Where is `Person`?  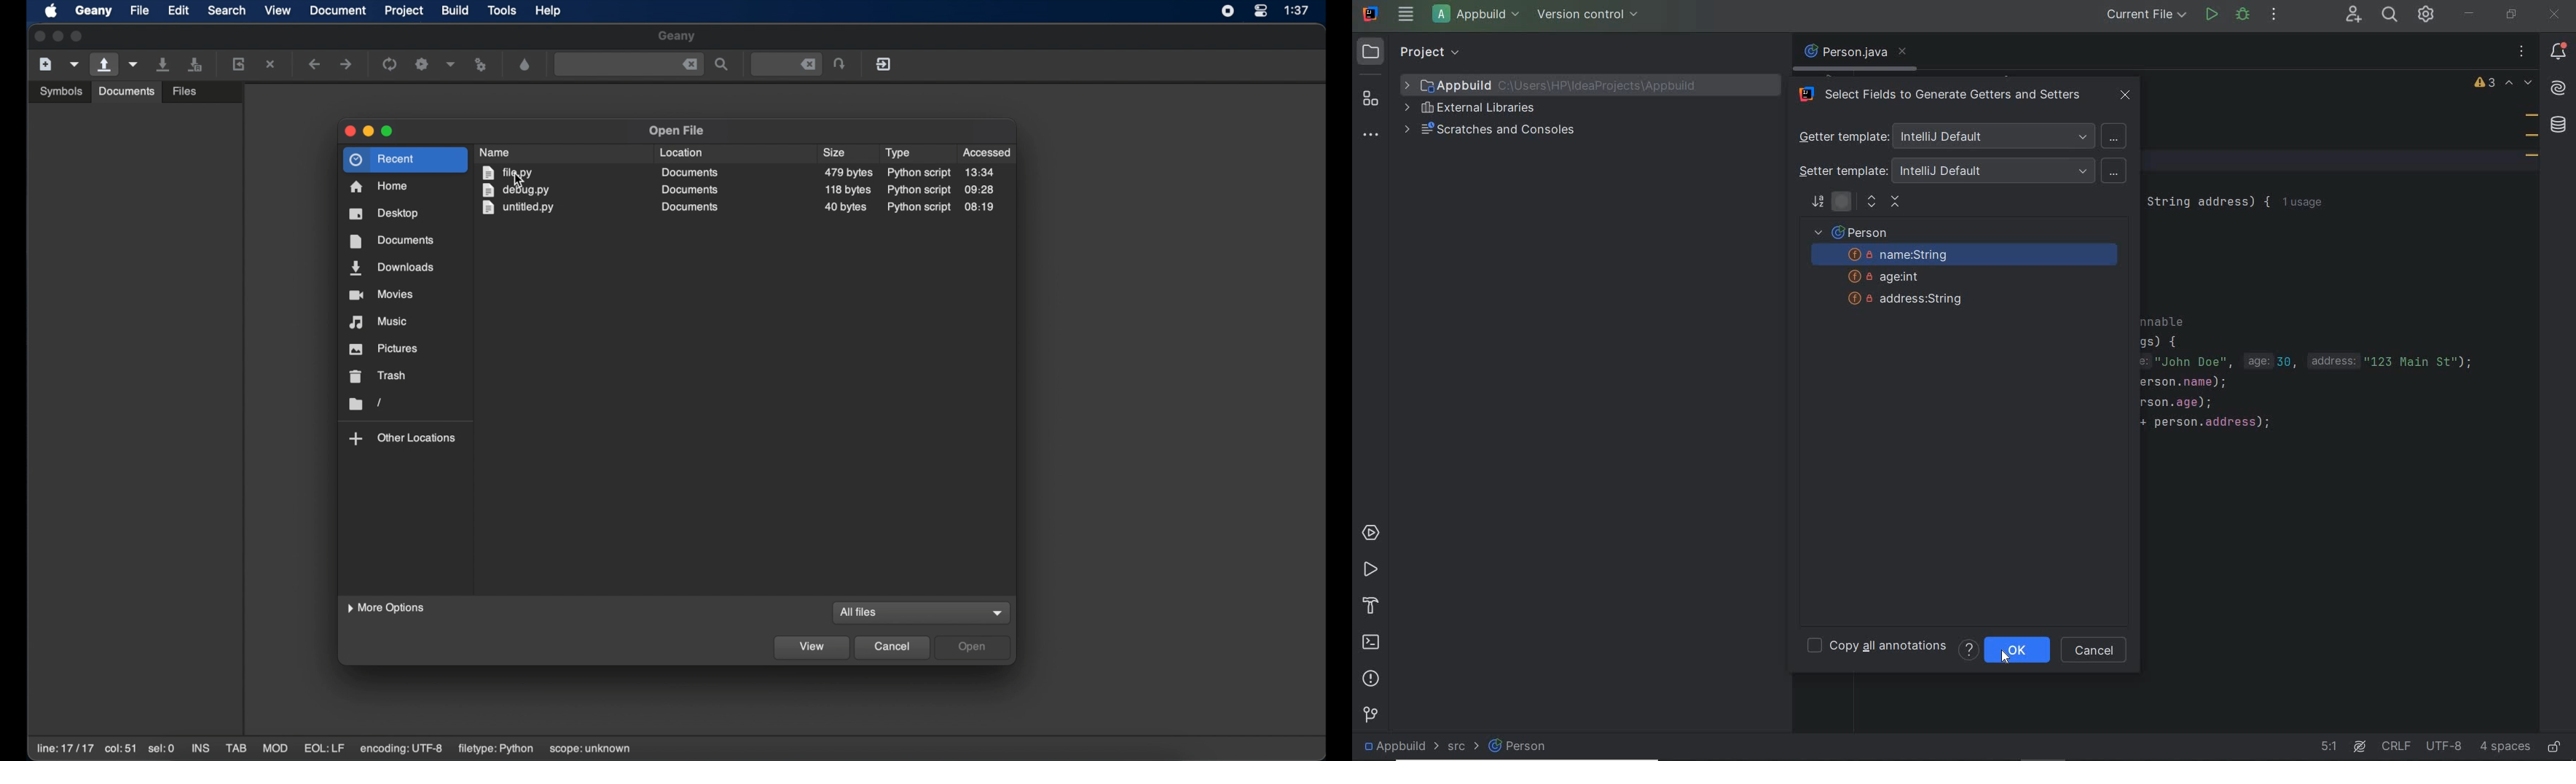 Person is located at coordinates (1856, 233).